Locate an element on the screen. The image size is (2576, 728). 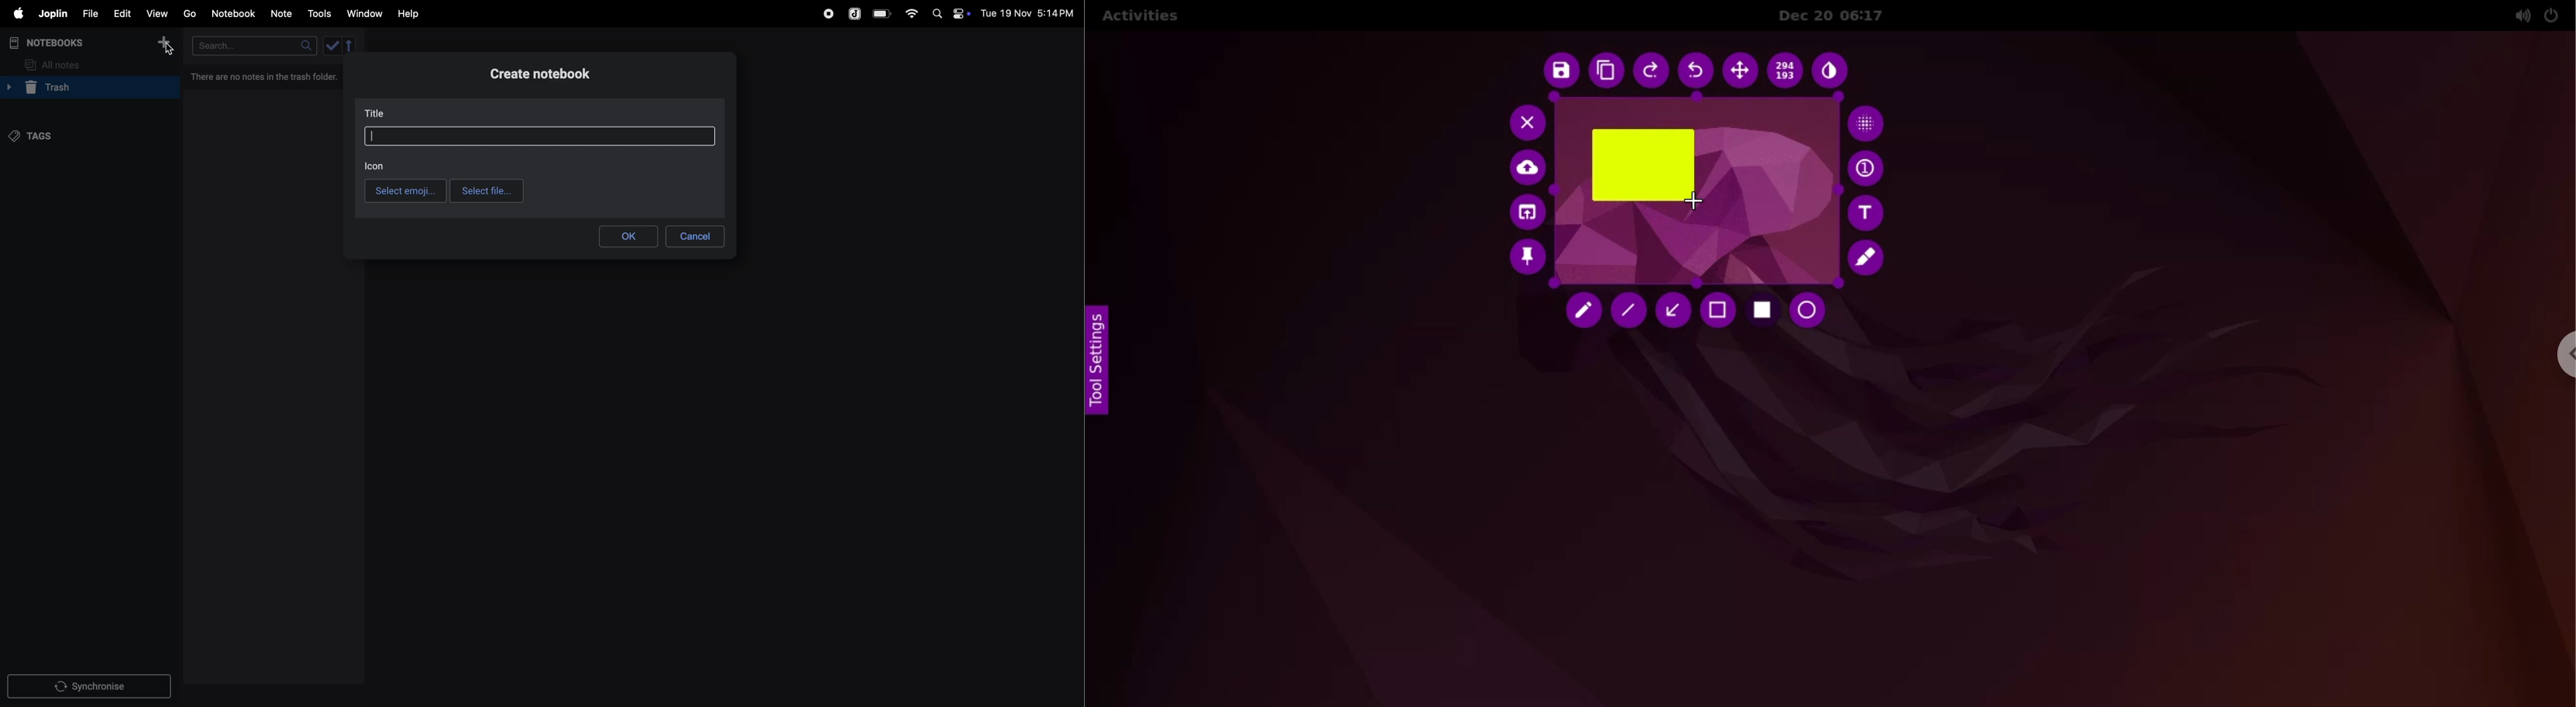
add is located at coordinates (163, 44).